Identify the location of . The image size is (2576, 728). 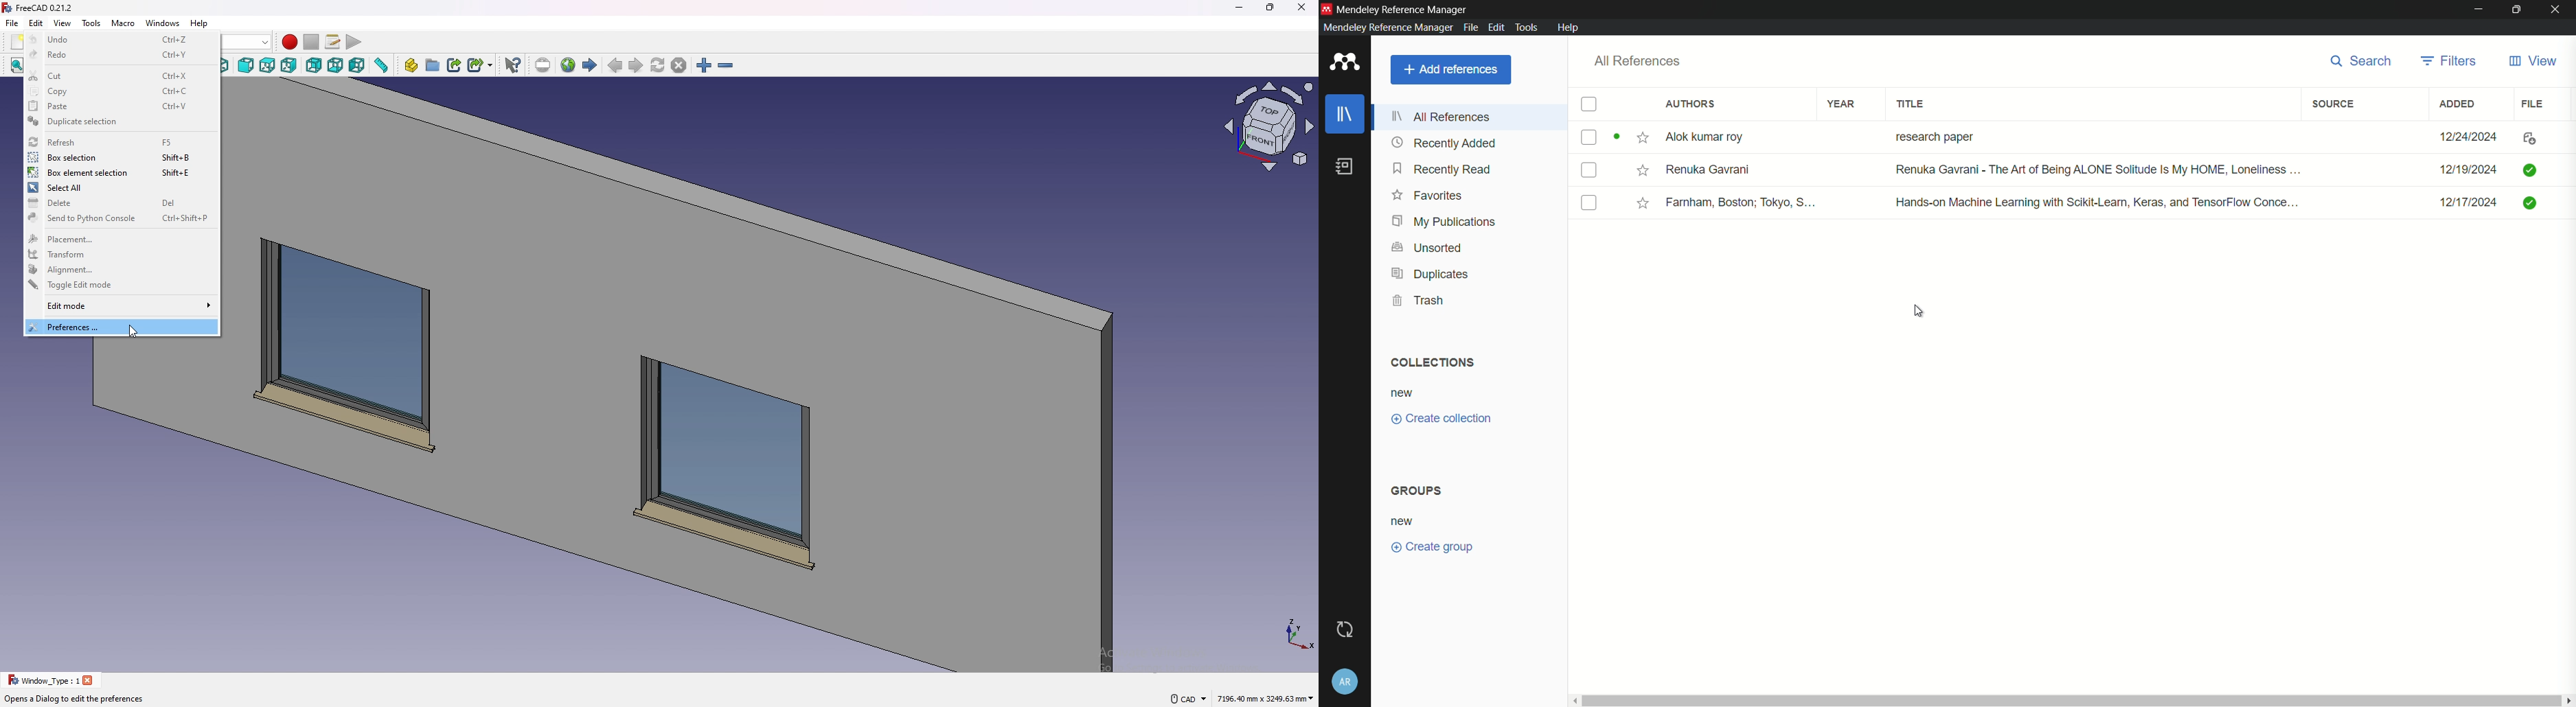
(1638, 200).